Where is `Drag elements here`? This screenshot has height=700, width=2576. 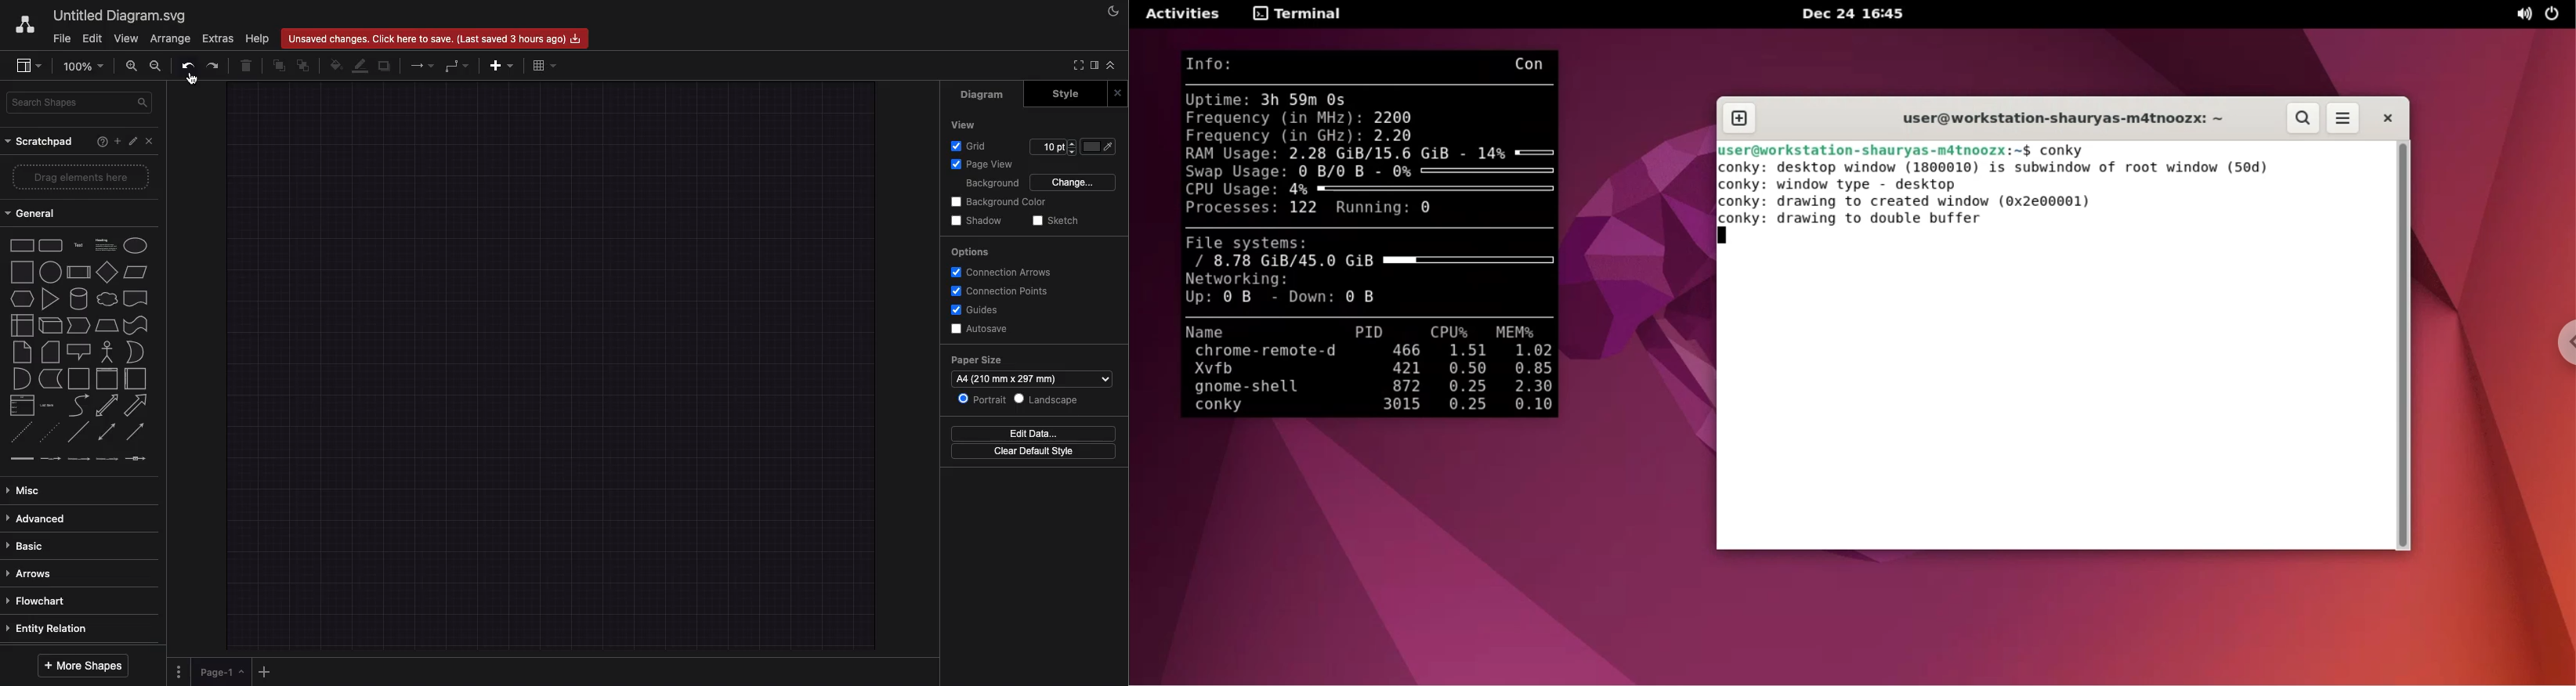 Drag elements here is located at coordinates (80, 176).